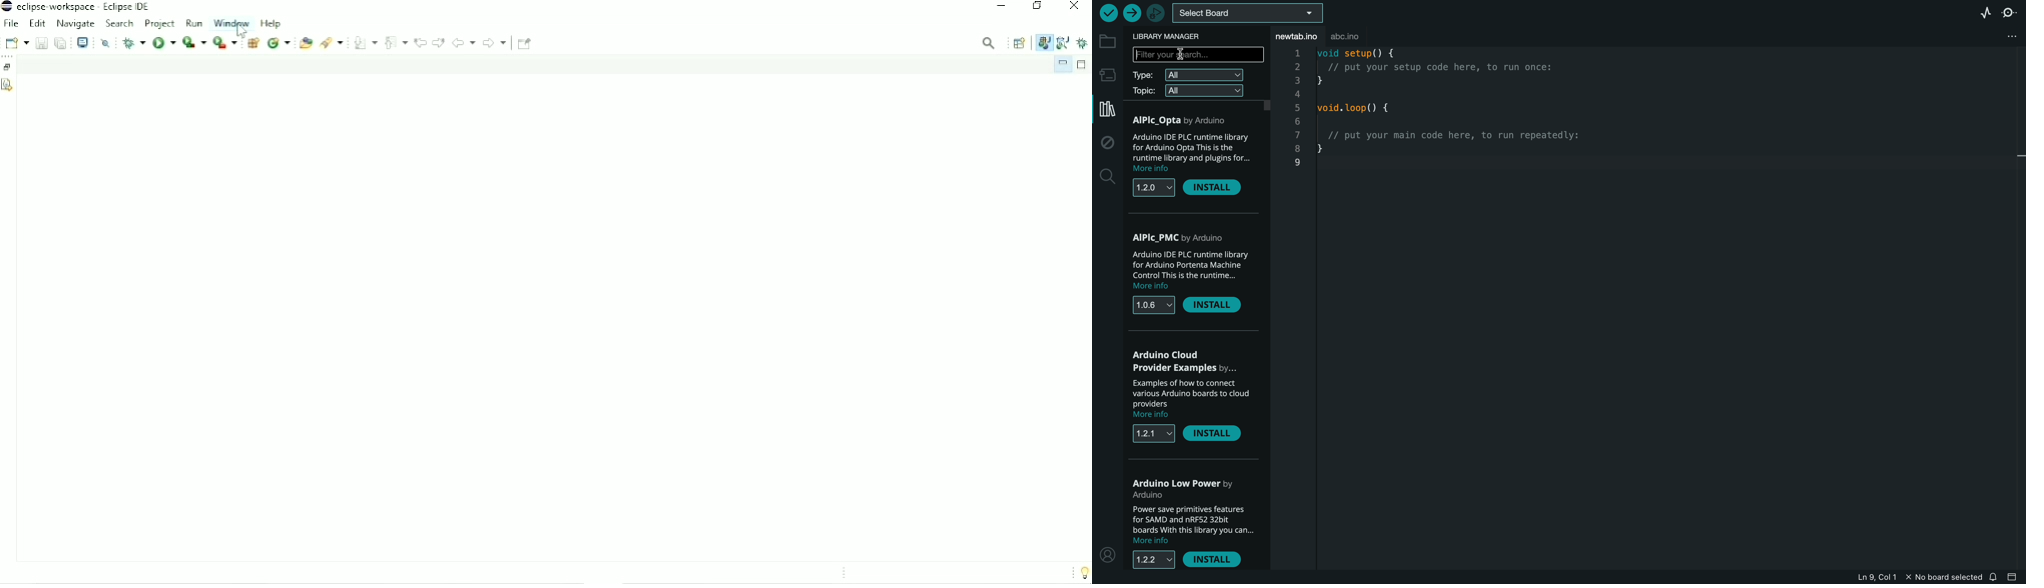 The width and height of the screenshot is (2044, 588). What do you see at coordinates (231, 22) in the screenshot?
I see `Window` at bounding box center [231, 22].